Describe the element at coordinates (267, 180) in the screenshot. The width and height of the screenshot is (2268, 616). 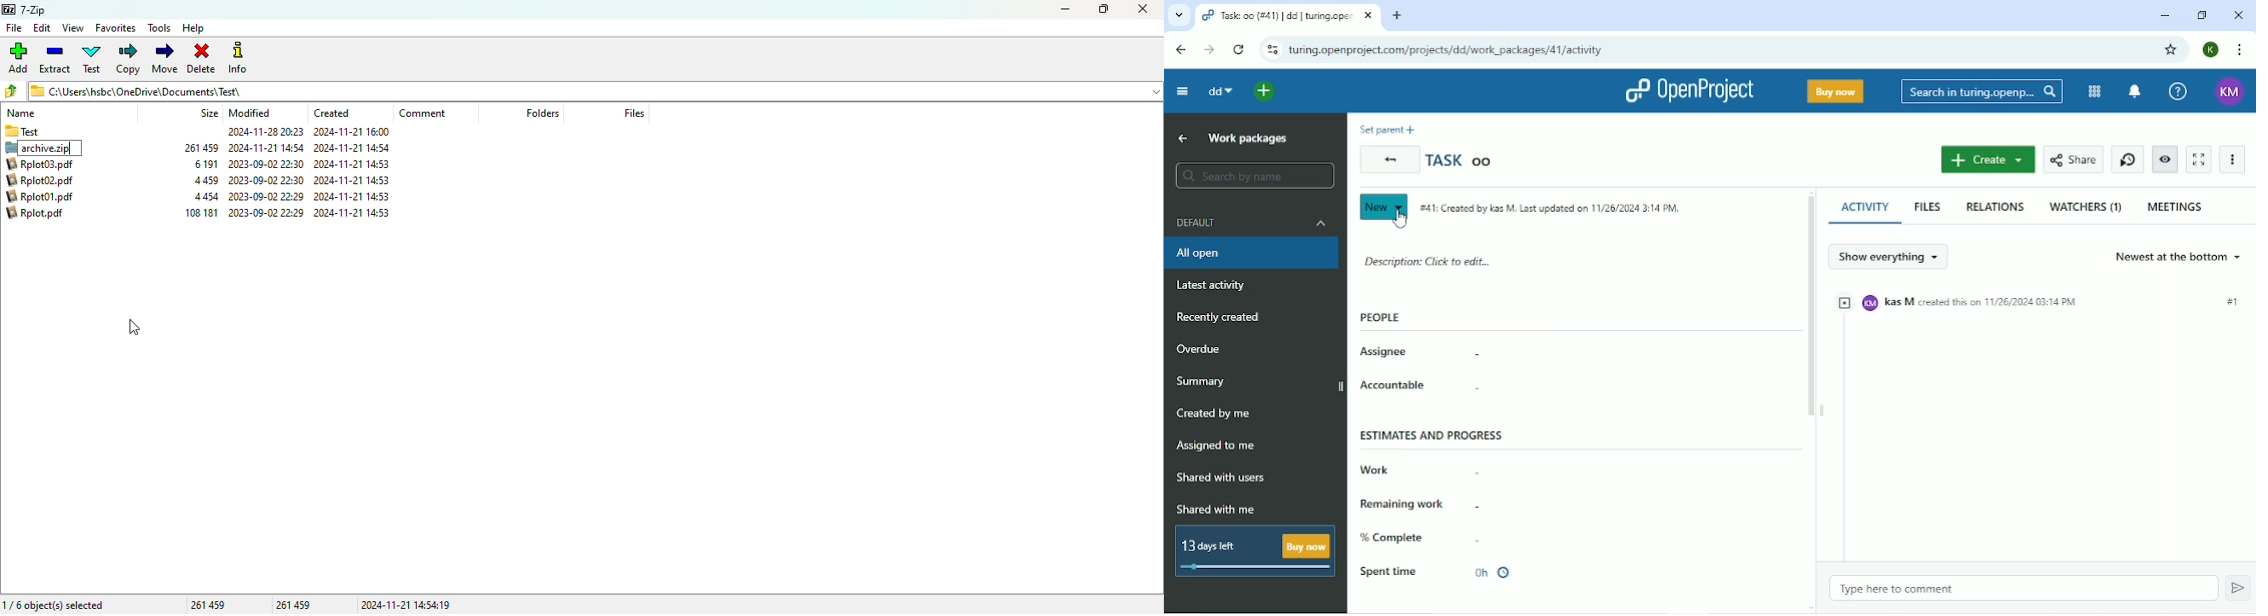
I see `2023-09-02 22:30` at that location.